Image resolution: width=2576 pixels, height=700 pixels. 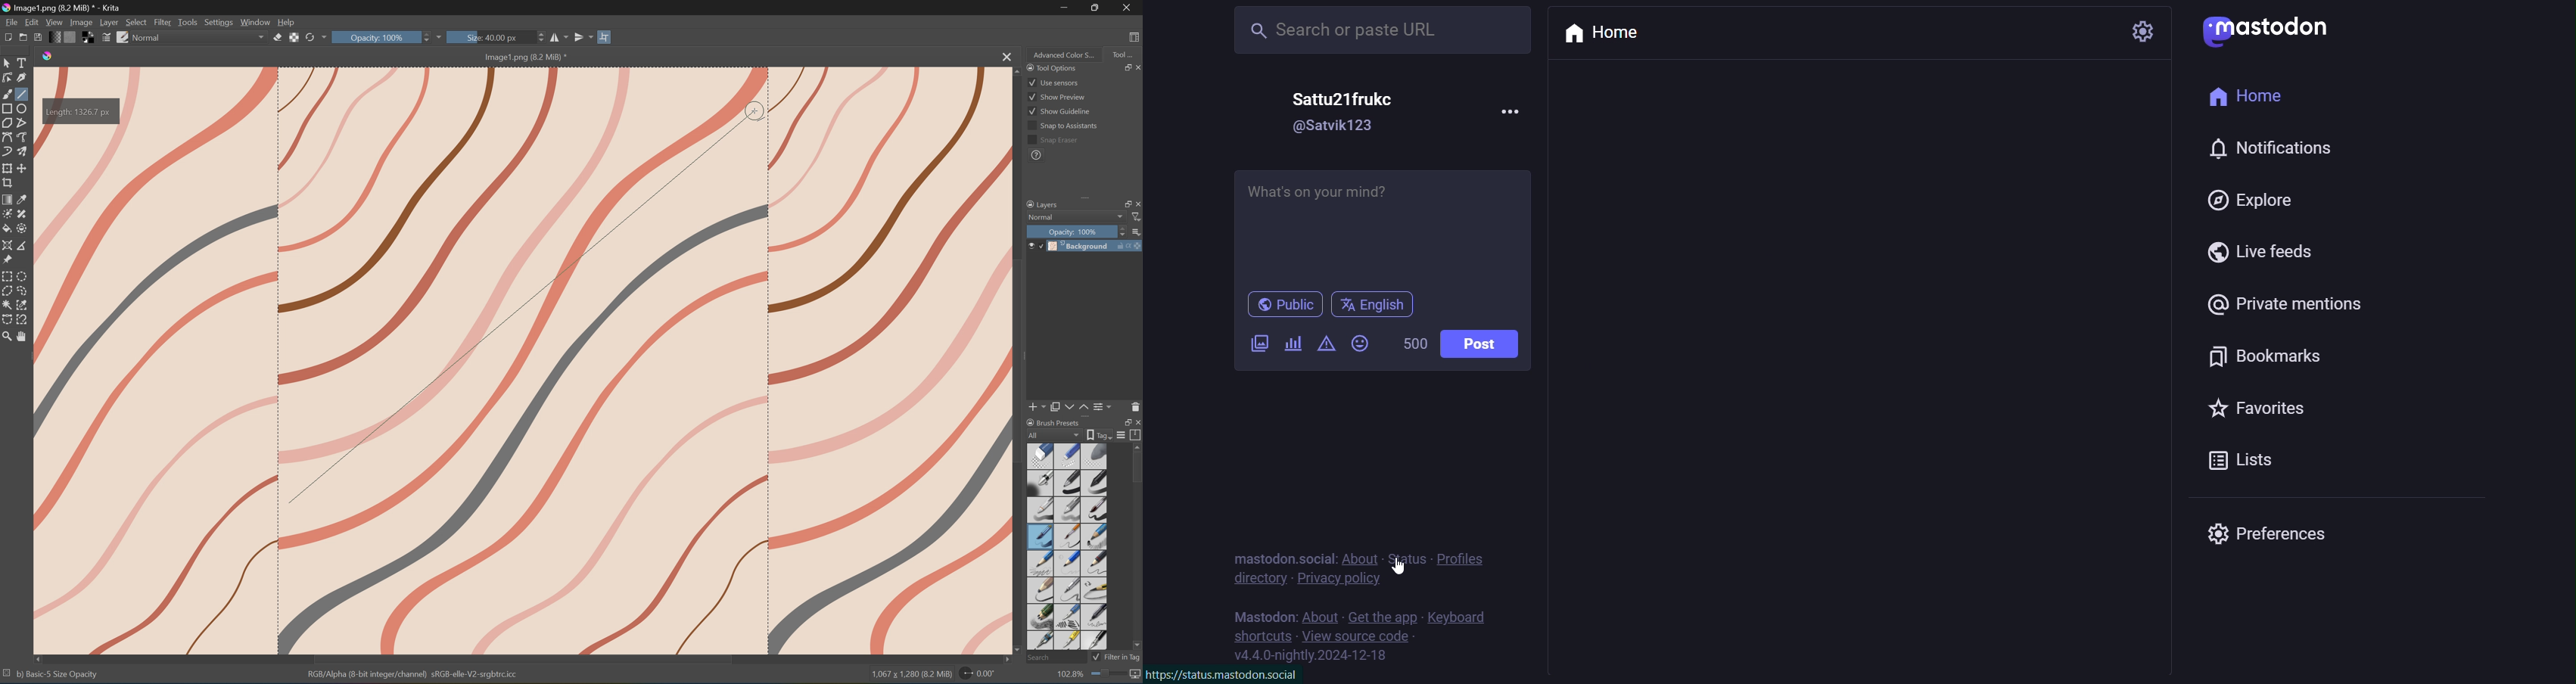 I want to click on Transform the layer or selection, so click(x=7, y=167).